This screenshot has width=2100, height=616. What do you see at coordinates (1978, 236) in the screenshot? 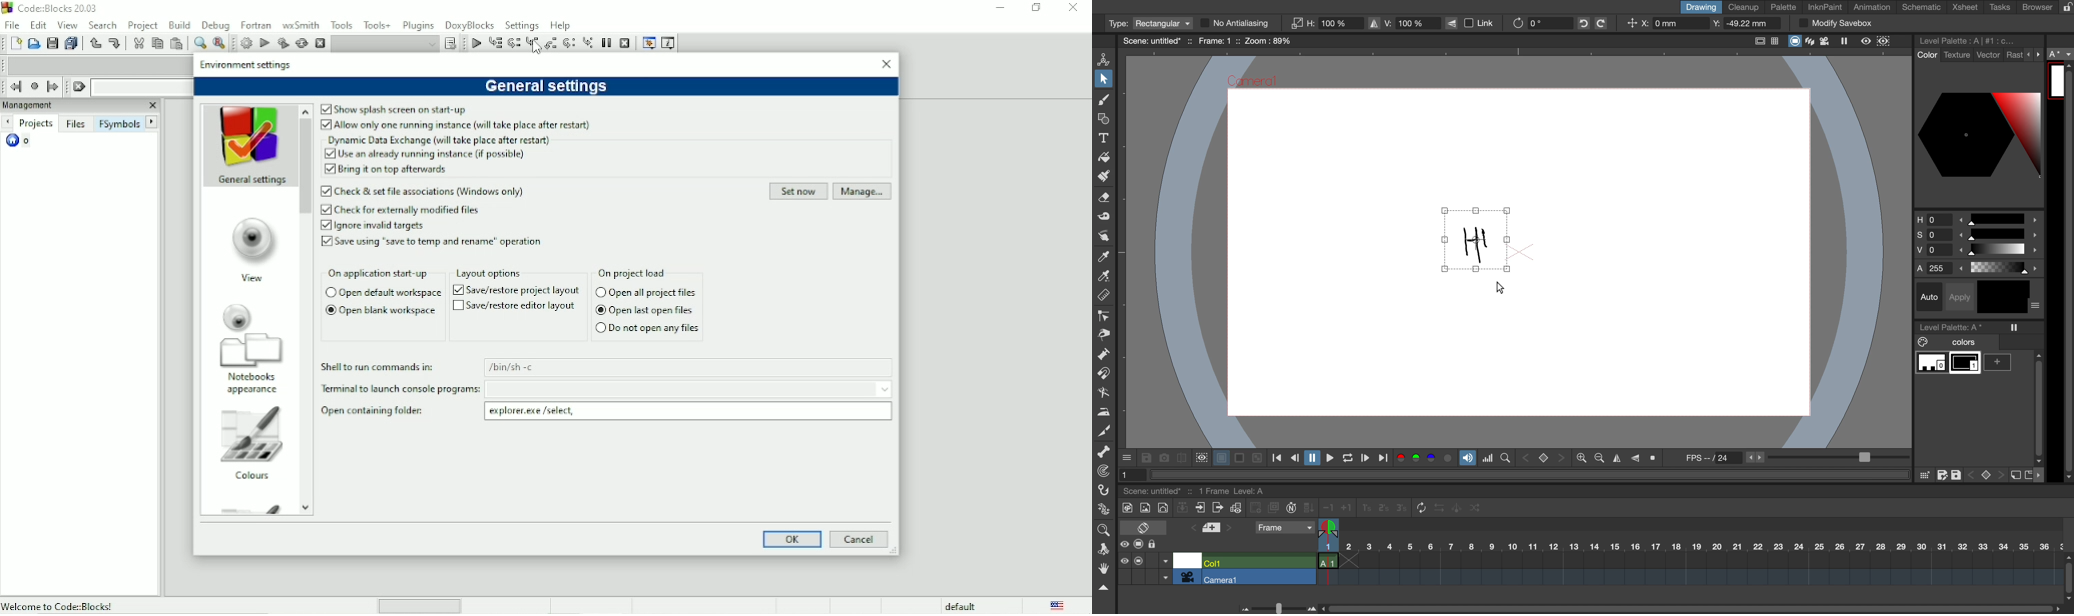
I see `saturation` at bounding box center [1978, 236].